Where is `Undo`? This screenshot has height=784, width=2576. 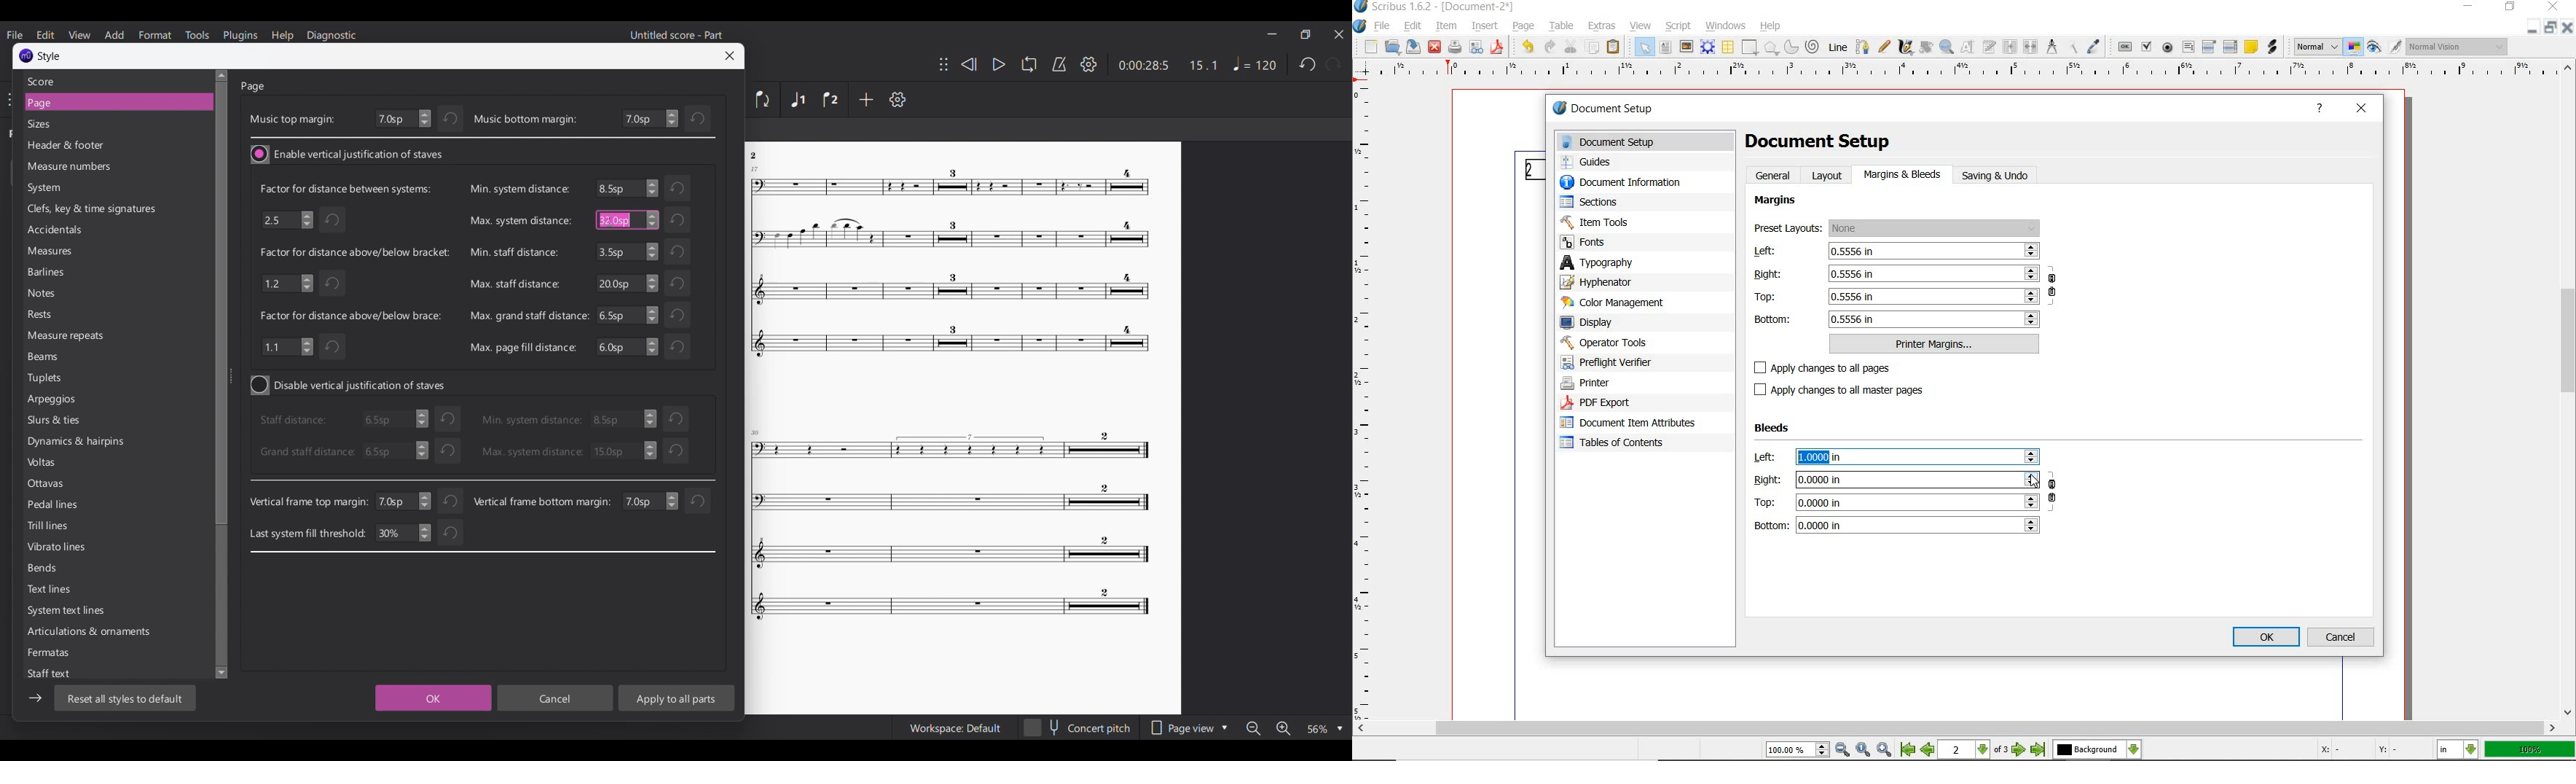 Undo is located at coordinates (676, 345).